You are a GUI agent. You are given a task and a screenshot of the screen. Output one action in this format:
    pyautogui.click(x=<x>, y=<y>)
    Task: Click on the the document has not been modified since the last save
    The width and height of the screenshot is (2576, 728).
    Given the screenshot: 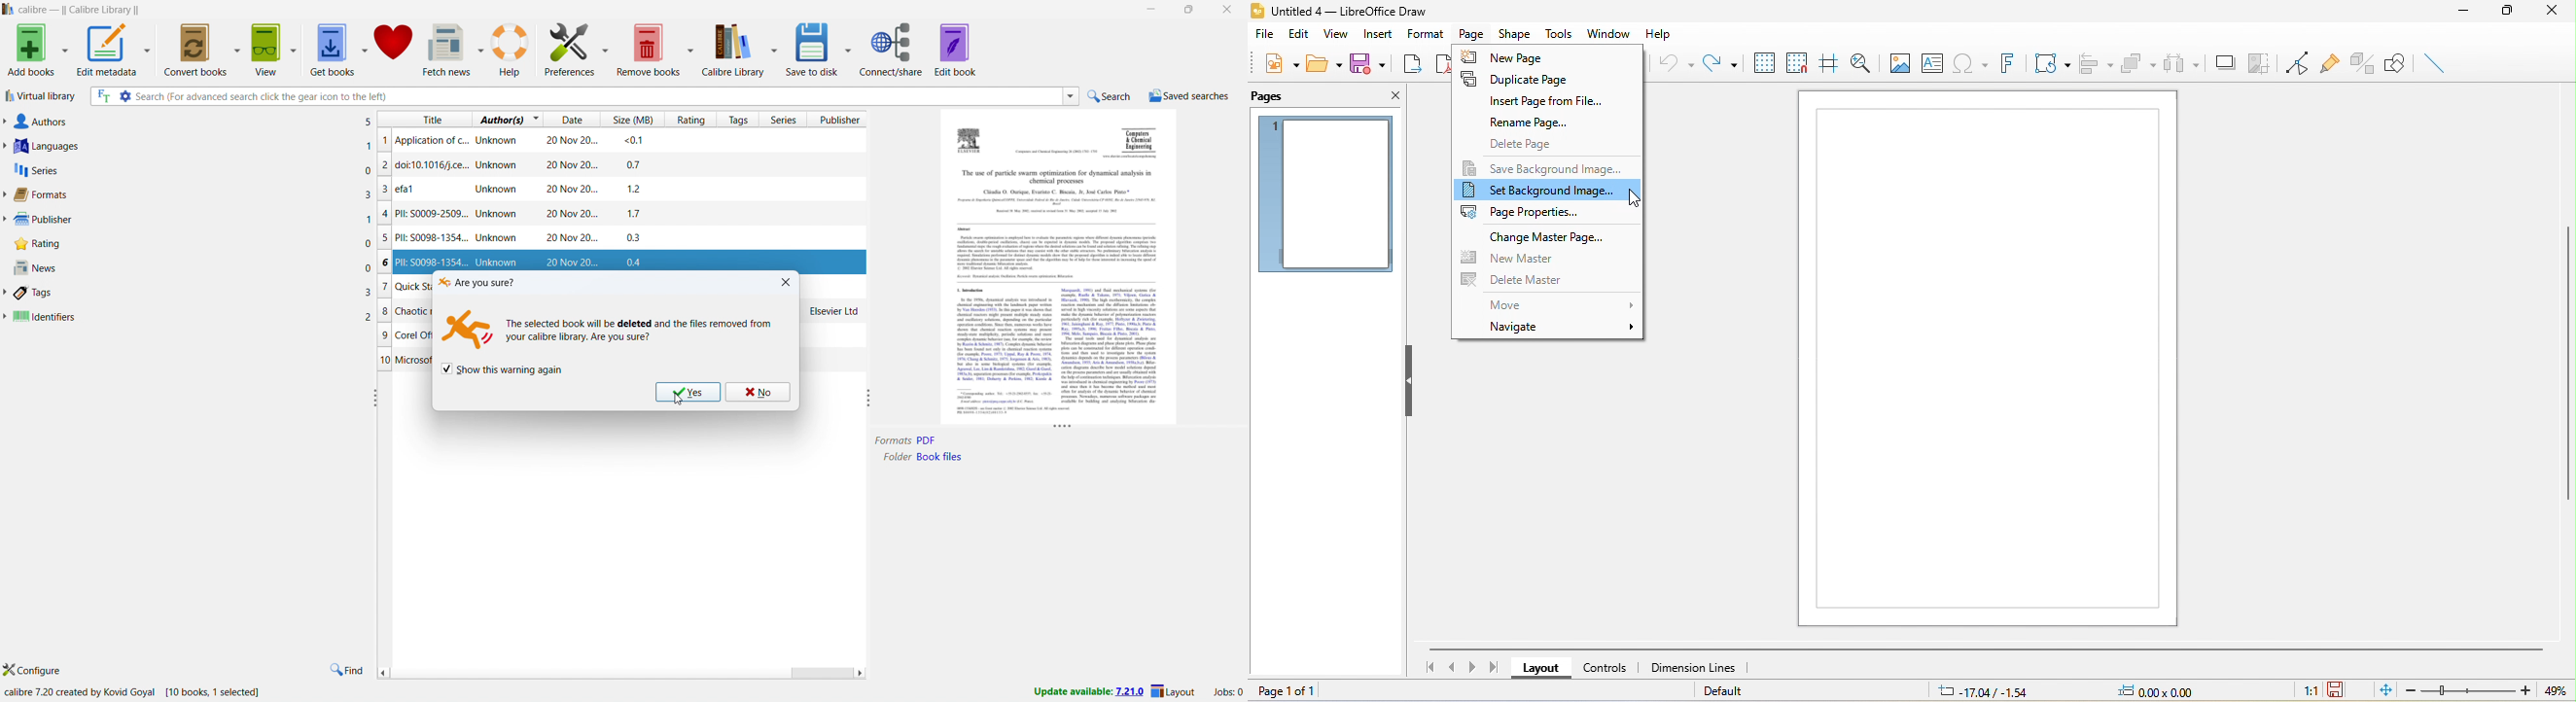 What is the action you would take?
    pyautogui.click(x=2347, y=689)
    